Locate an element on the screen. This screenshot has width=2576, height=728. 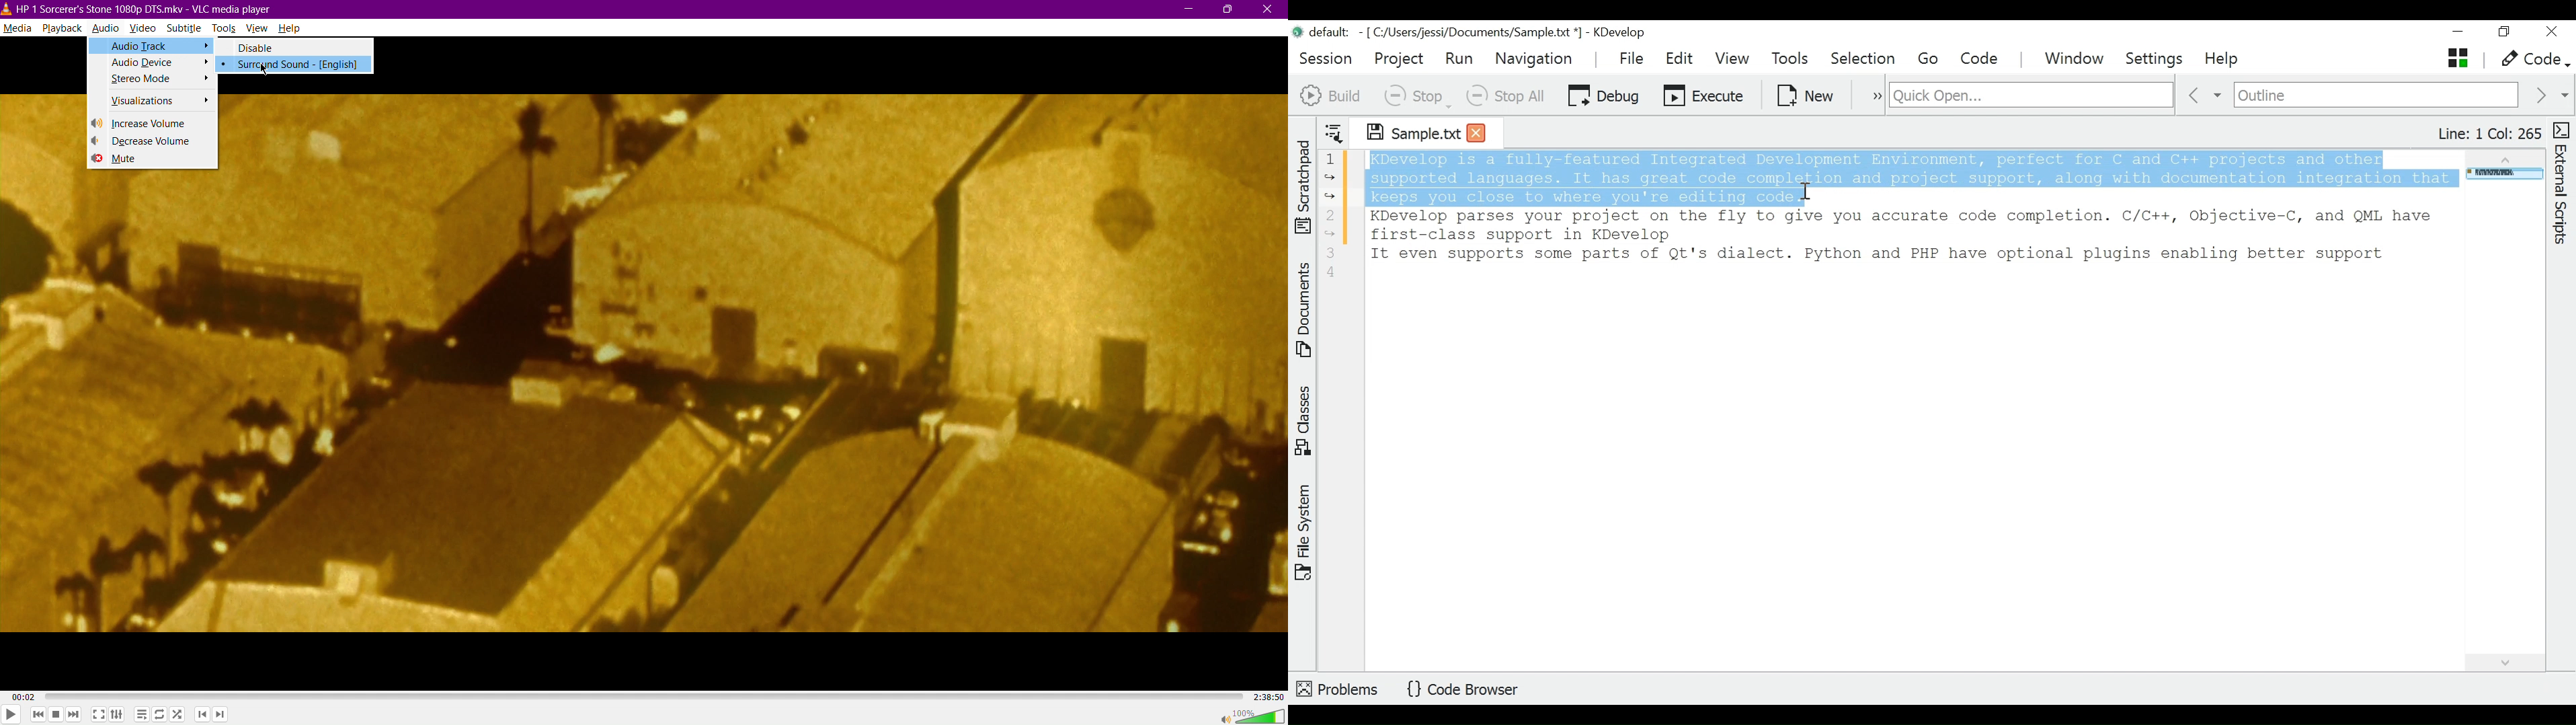
Volume 100% is located at coordinates (1247, 715).